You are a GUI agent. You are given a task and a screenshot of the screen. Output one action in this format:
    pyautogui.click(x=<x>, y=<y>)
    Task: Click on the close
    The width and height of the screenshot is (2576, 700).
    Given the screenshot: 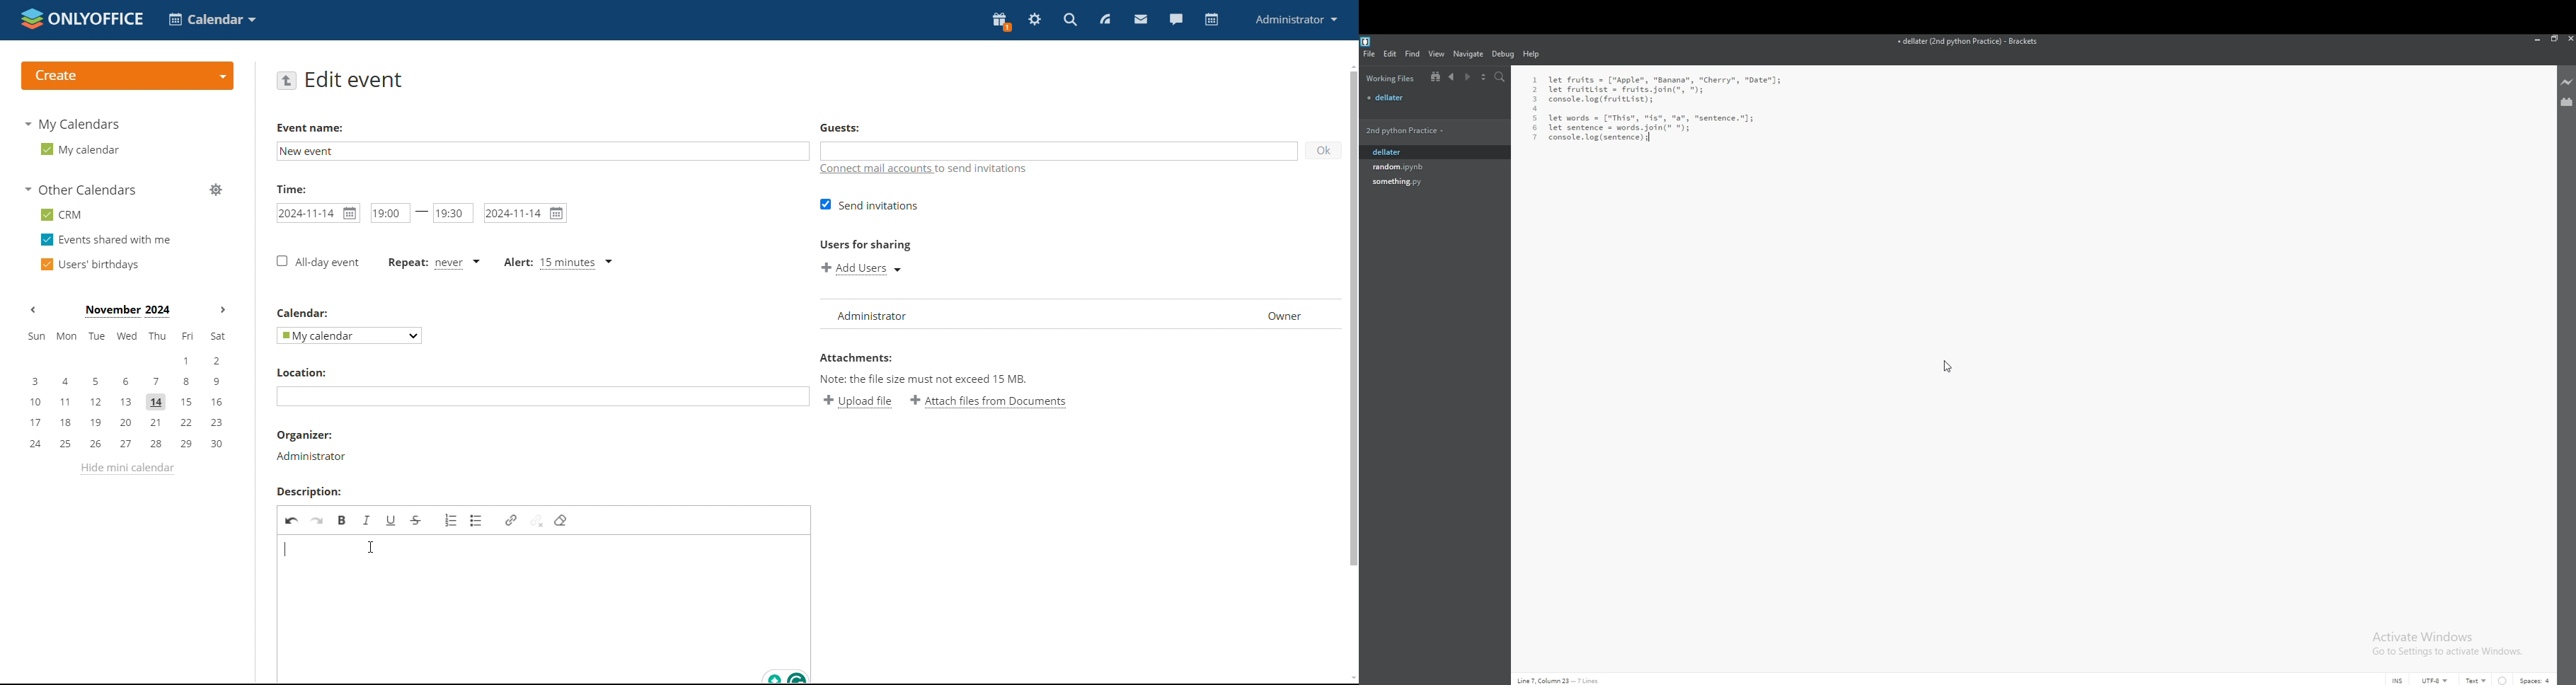 What is the action you would take?
    pyautogui.click(x=2569, y=39)
    